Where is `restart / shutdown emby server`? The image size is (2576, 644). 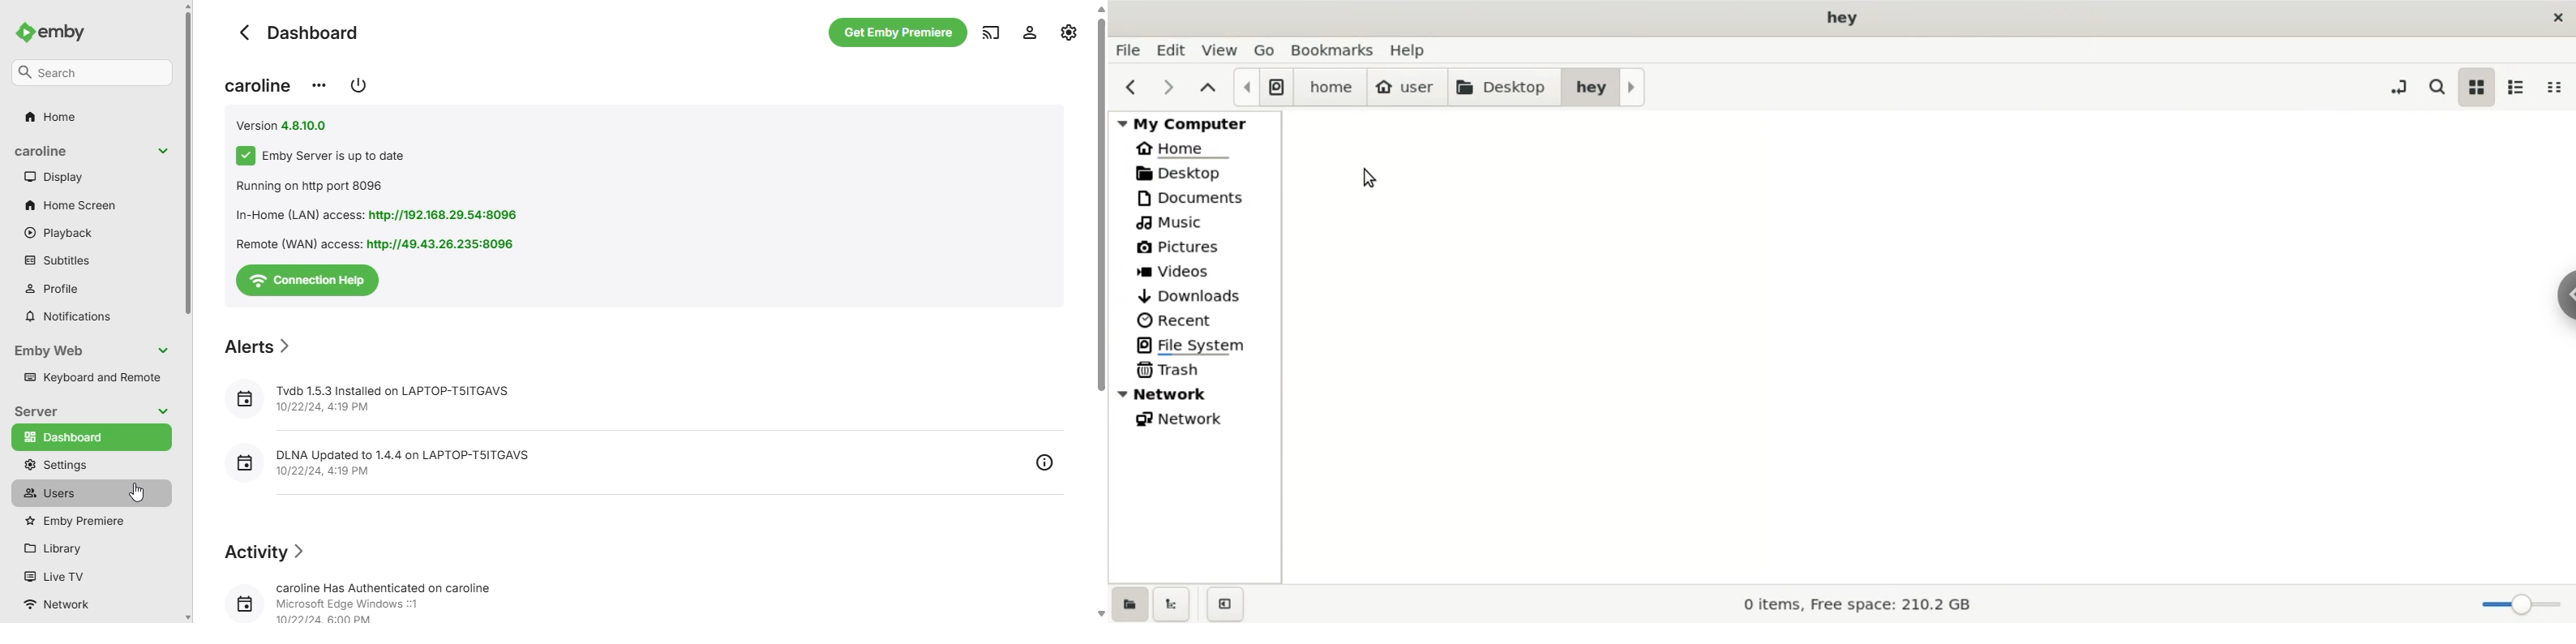
restart / shutdown emby server is located at coordinates (358, 86).